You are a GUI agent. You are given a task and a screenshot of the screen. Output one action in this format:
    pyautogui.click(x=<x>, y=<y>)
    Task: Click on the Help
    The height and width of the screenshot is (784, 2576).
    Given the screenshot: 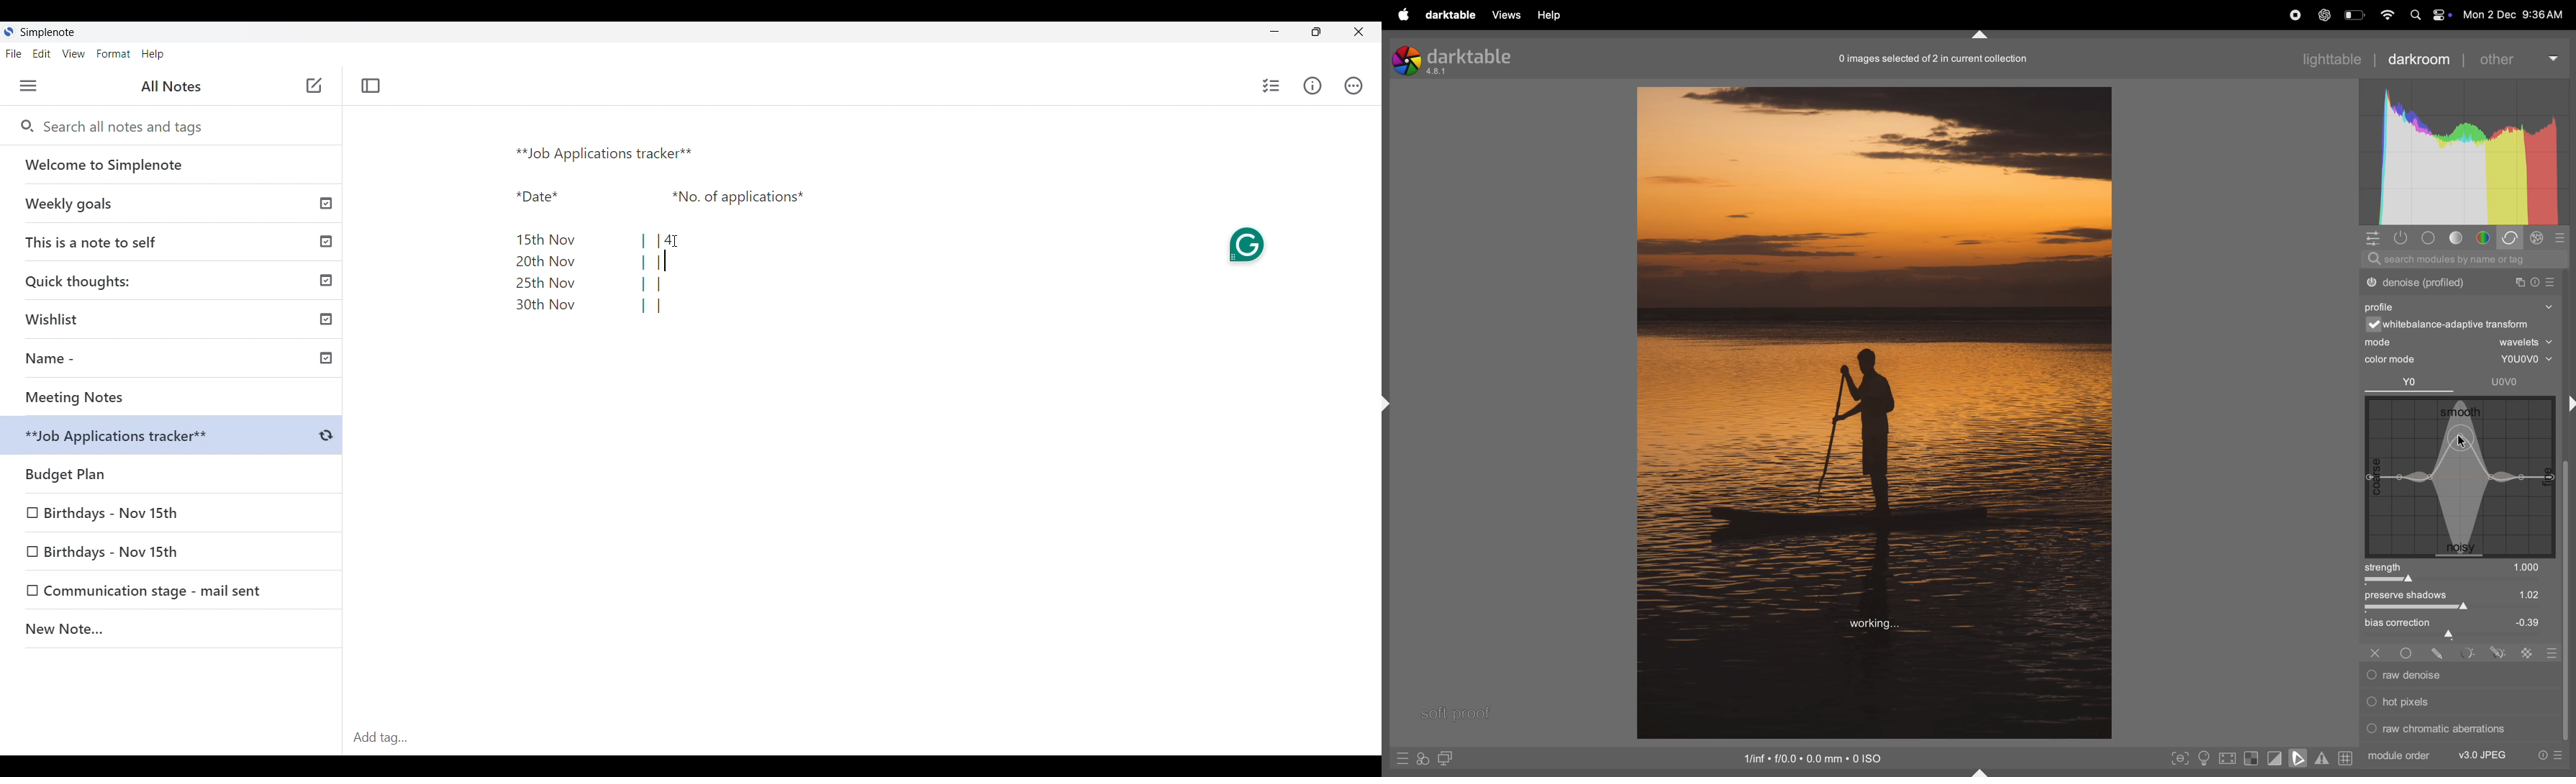 What is the action you would take?
    pyautogui.click(x=153, y=55)
    